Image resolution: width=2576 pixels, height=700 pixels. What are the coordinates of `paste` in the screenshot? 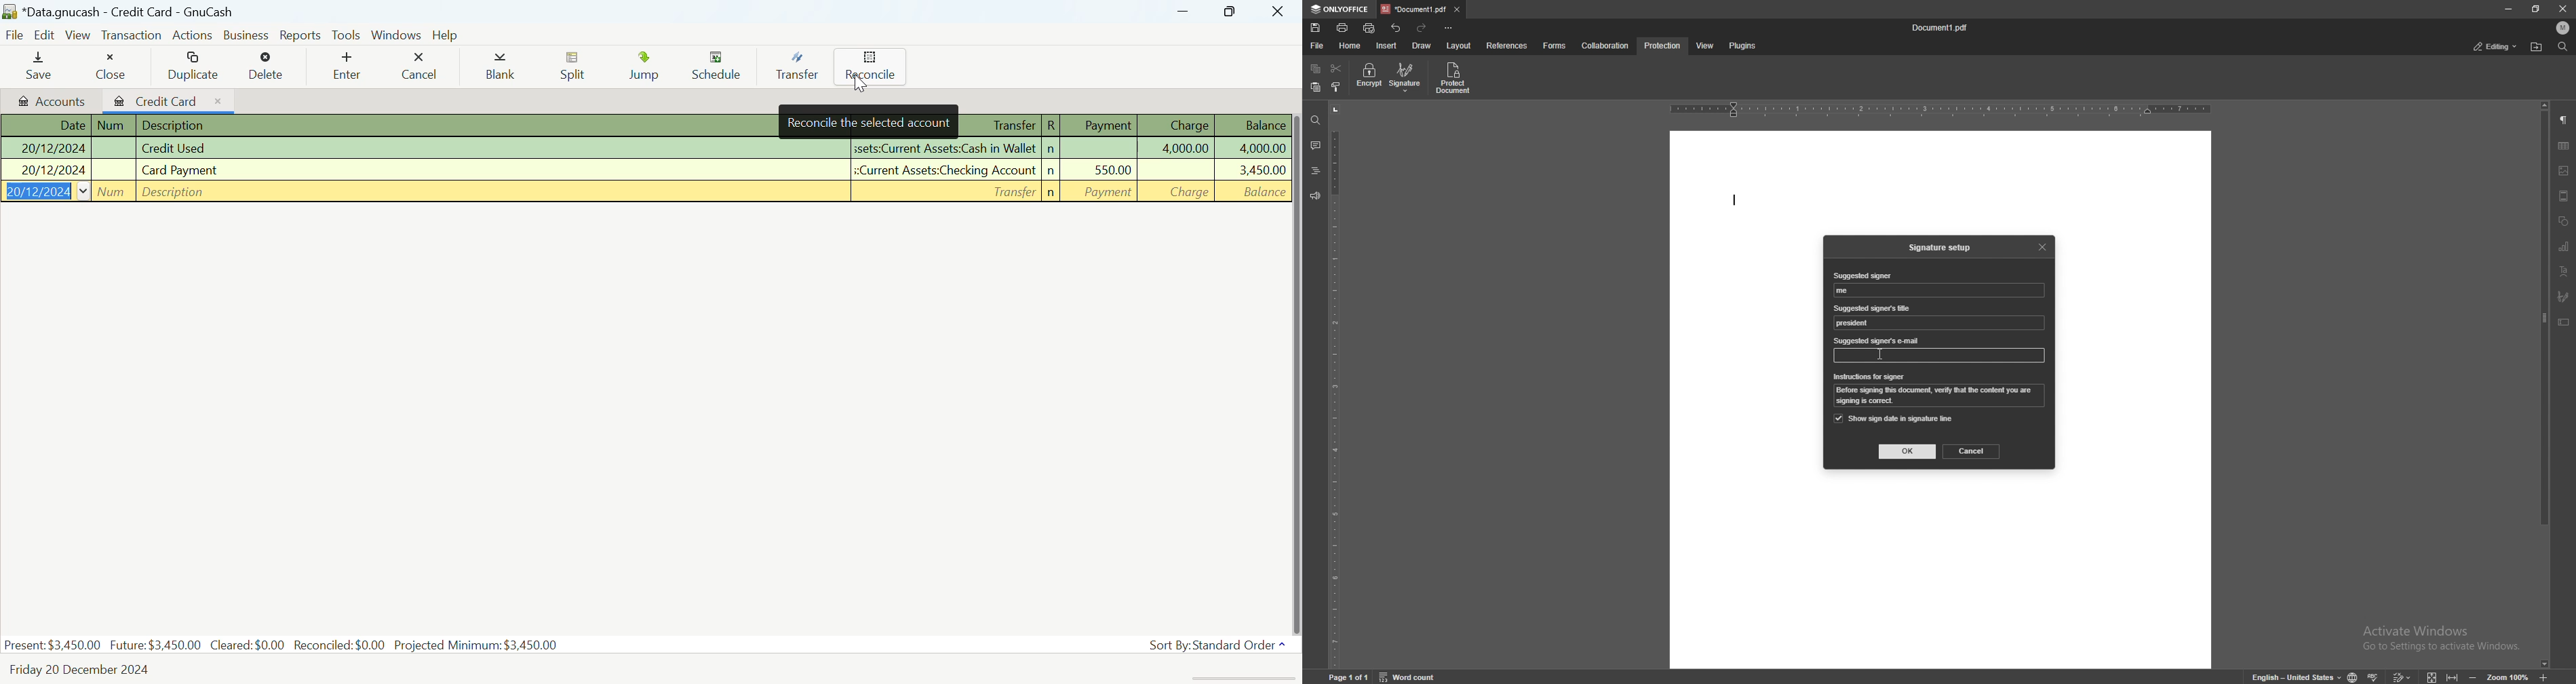 It's located at (1315, 88).